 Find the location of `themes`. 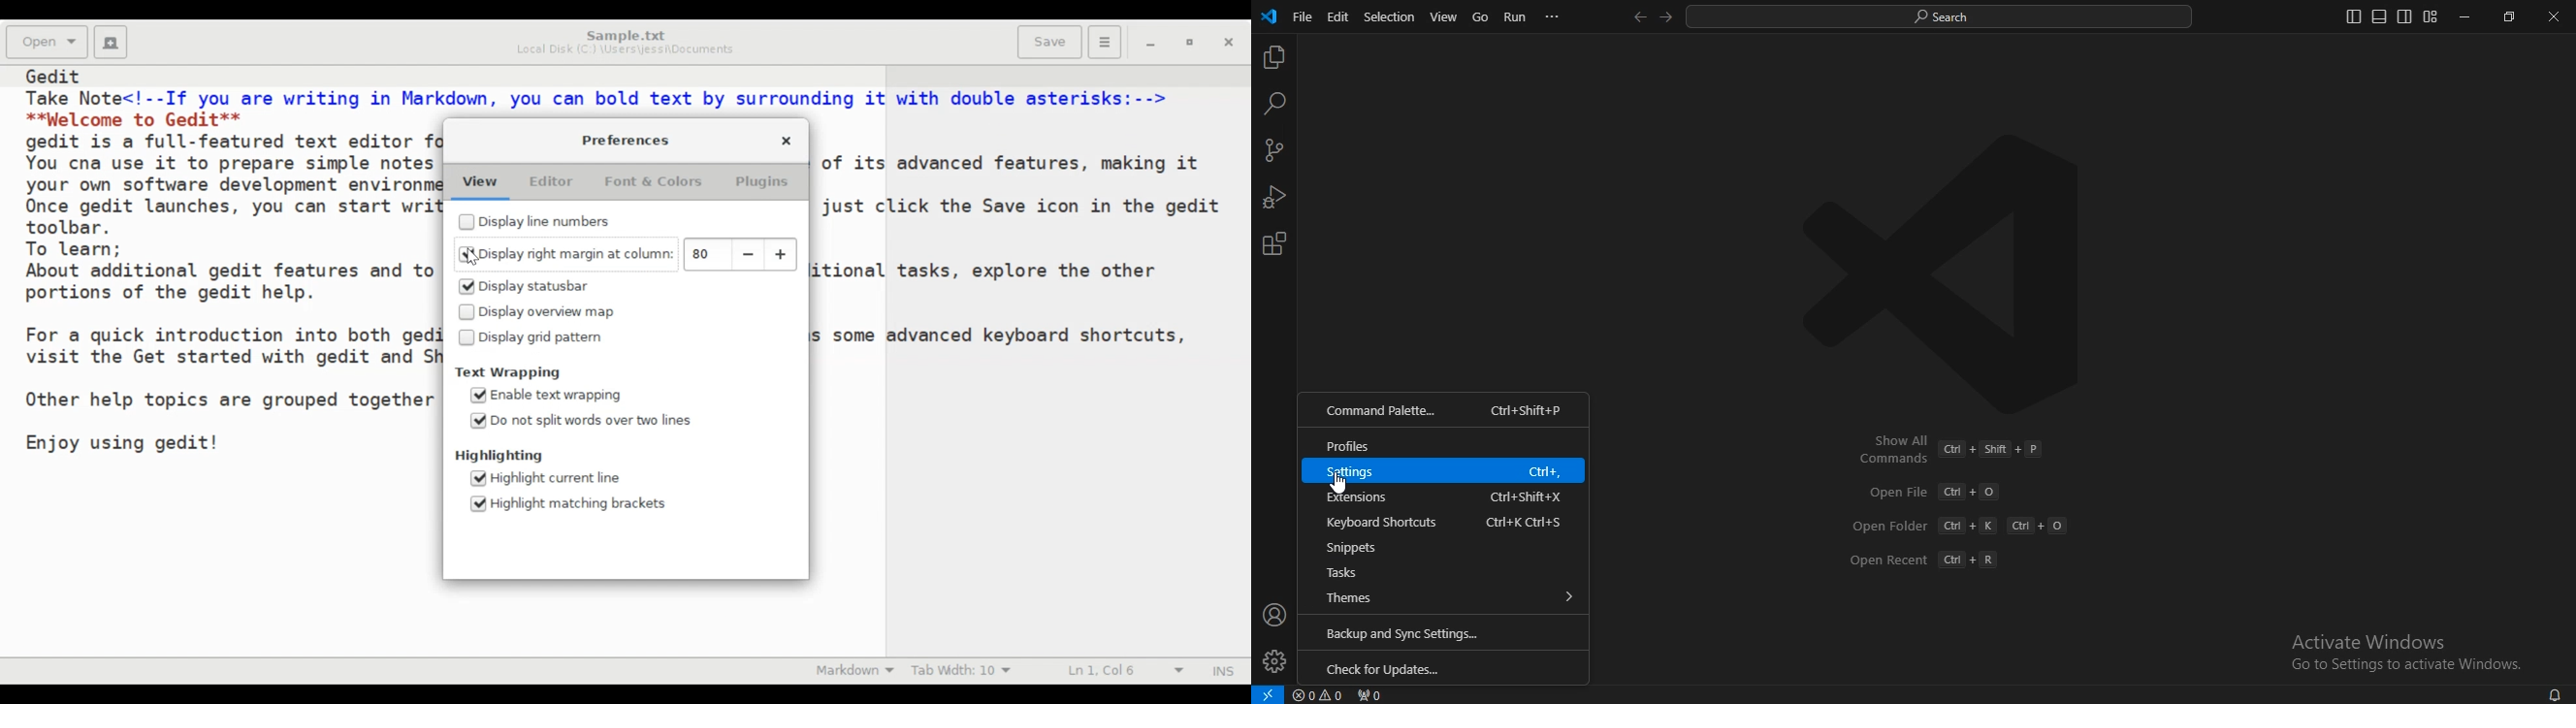

themes is located at coordinates (1449, 601).